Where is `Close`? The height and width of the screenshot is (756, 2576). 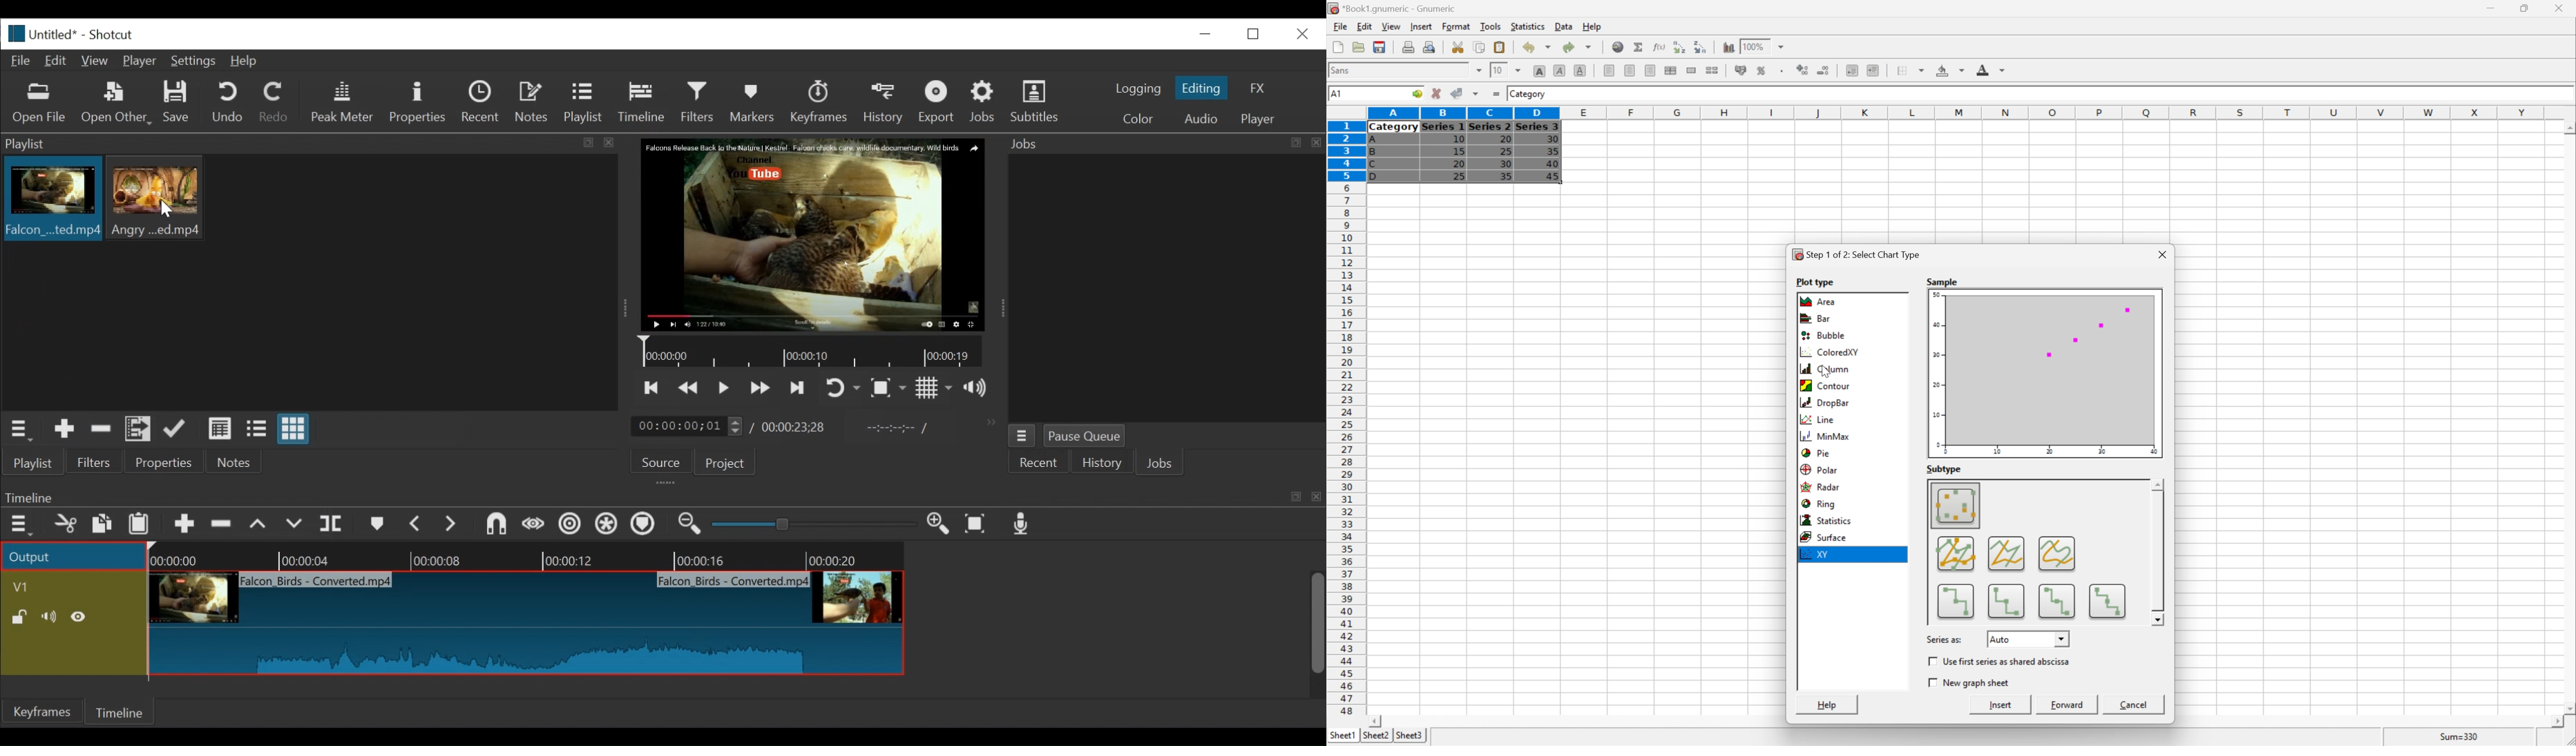 Close is located at coordinates (2162, 254).